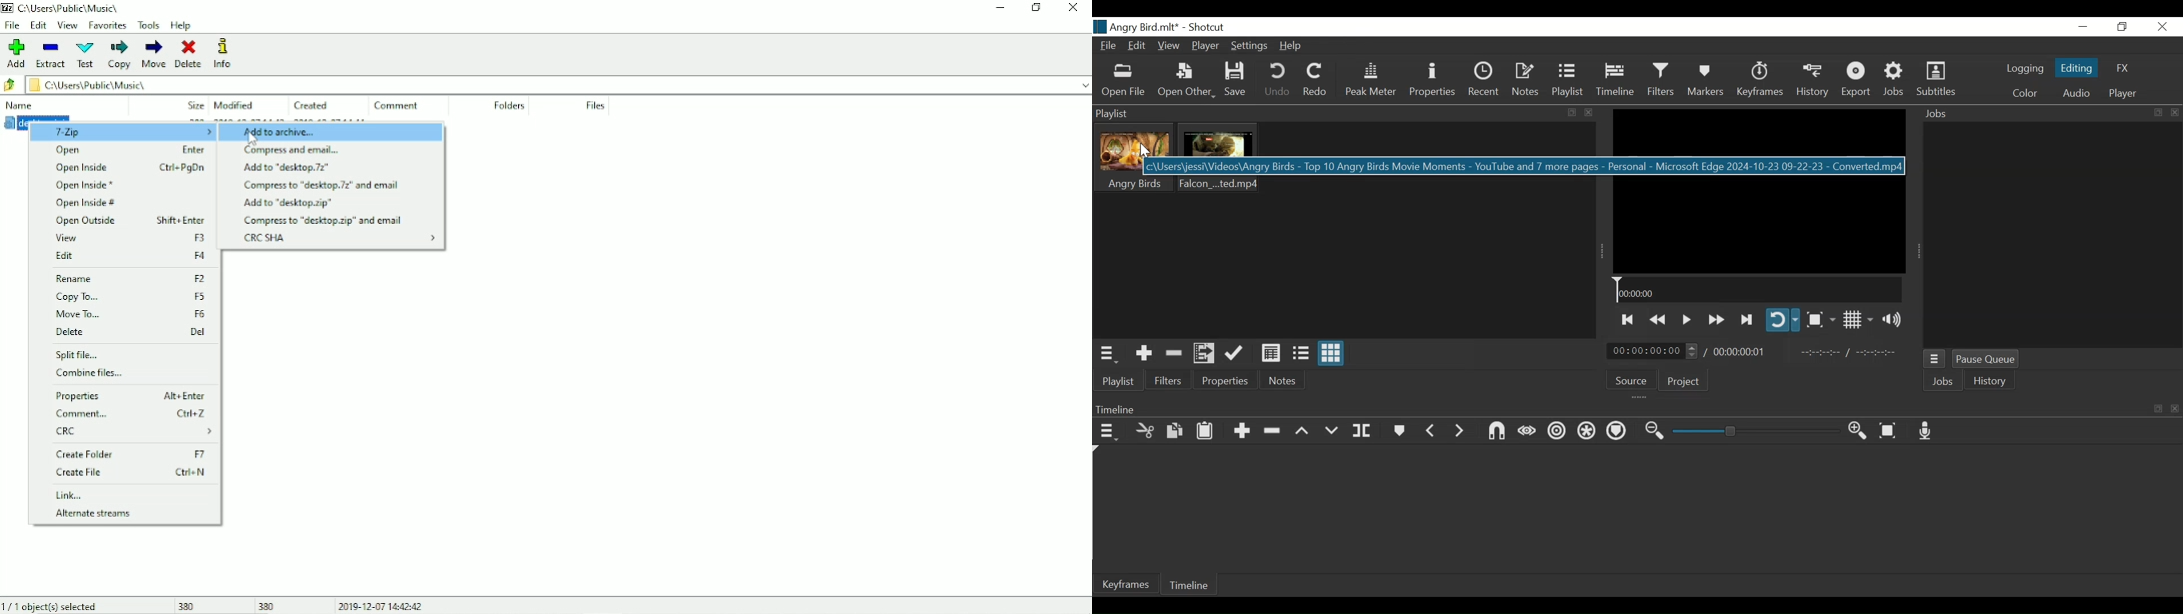 This screenshot has width=2184, height=616. Describe the element at coordinates (1037, 7) in the screenshot. I see `Restore down` at that location.